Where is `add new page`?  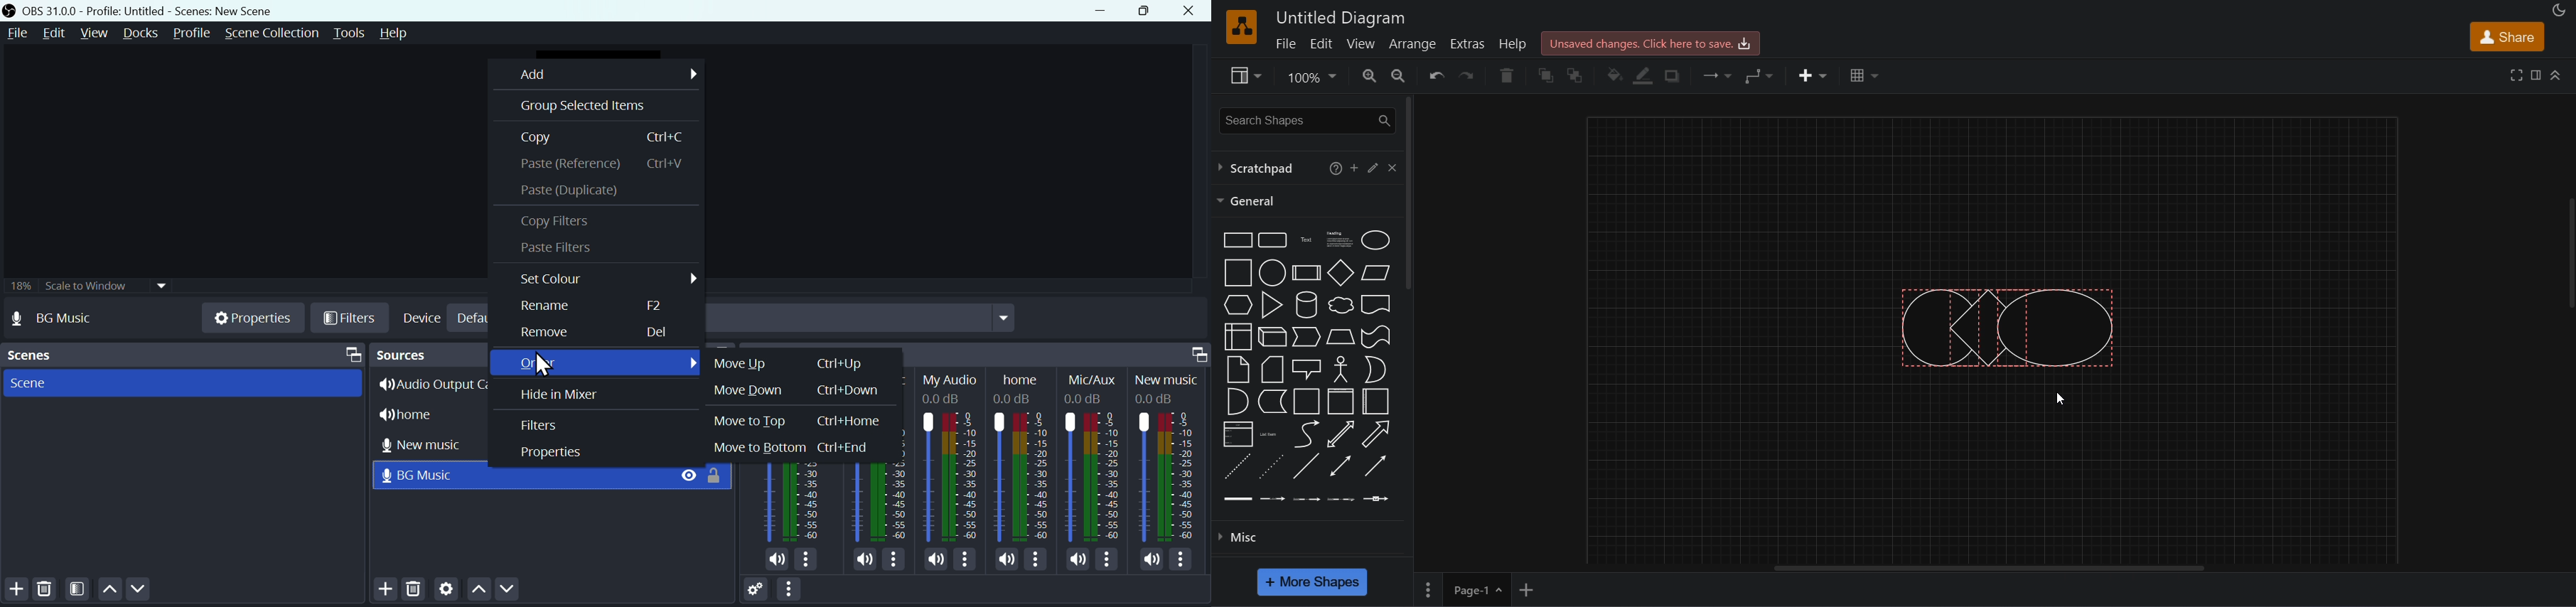 add new page is located at coordinates (1527, 588).